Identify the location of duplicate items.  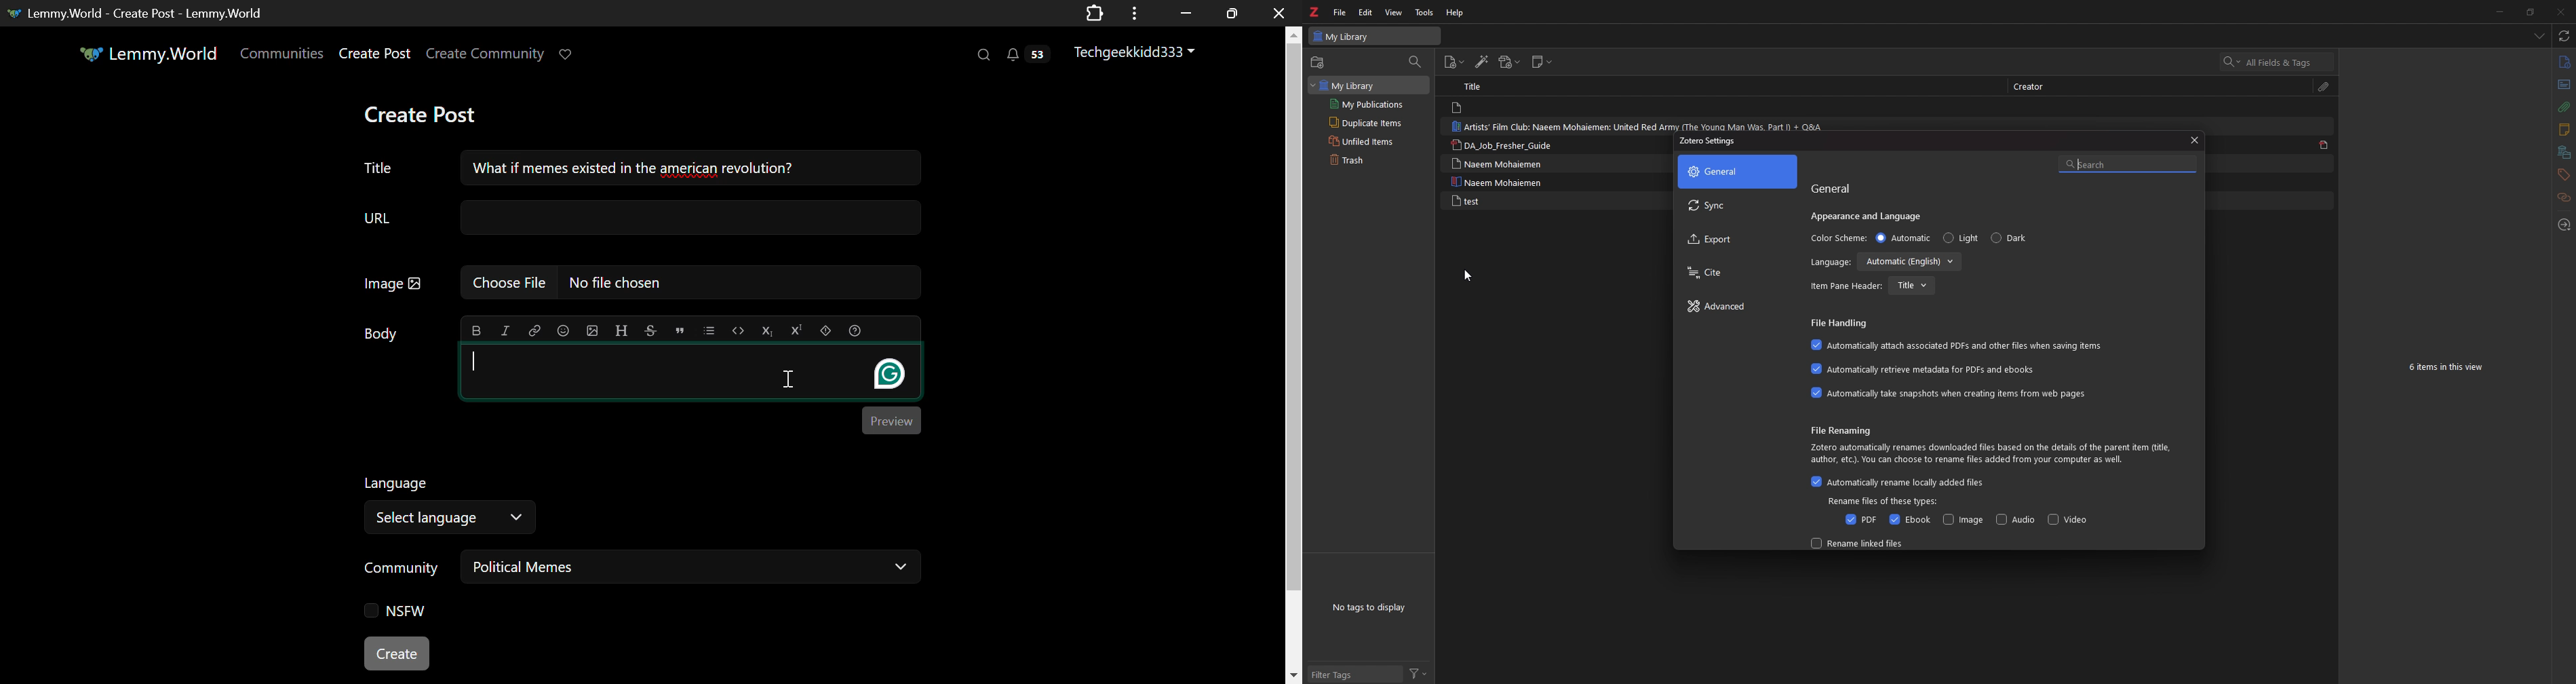
(1371, 122).